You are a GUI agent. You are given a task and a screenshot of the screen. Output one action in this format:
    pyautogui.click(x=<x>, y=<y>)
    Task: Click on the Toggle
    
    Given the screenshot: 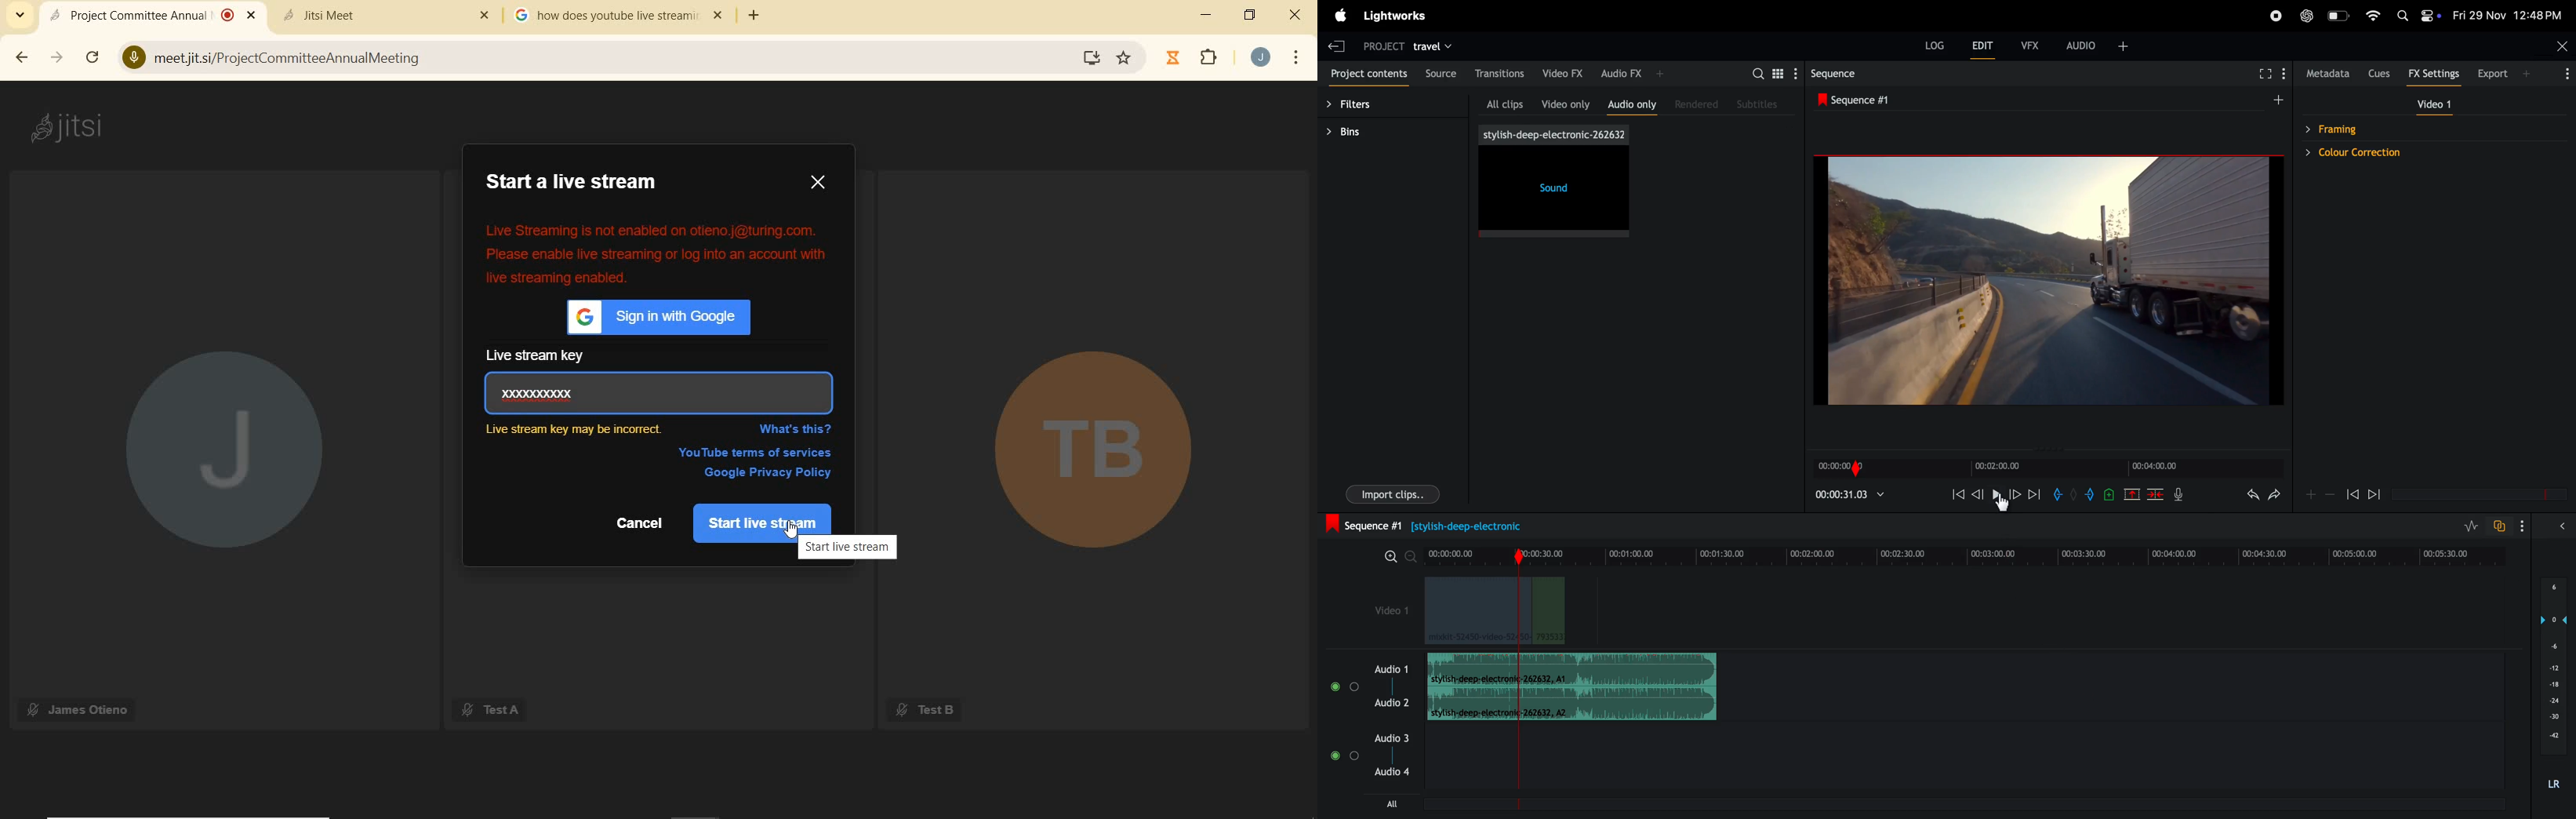 What is the action you would take?
    pyautogui.click(x=1354, y=686)
    